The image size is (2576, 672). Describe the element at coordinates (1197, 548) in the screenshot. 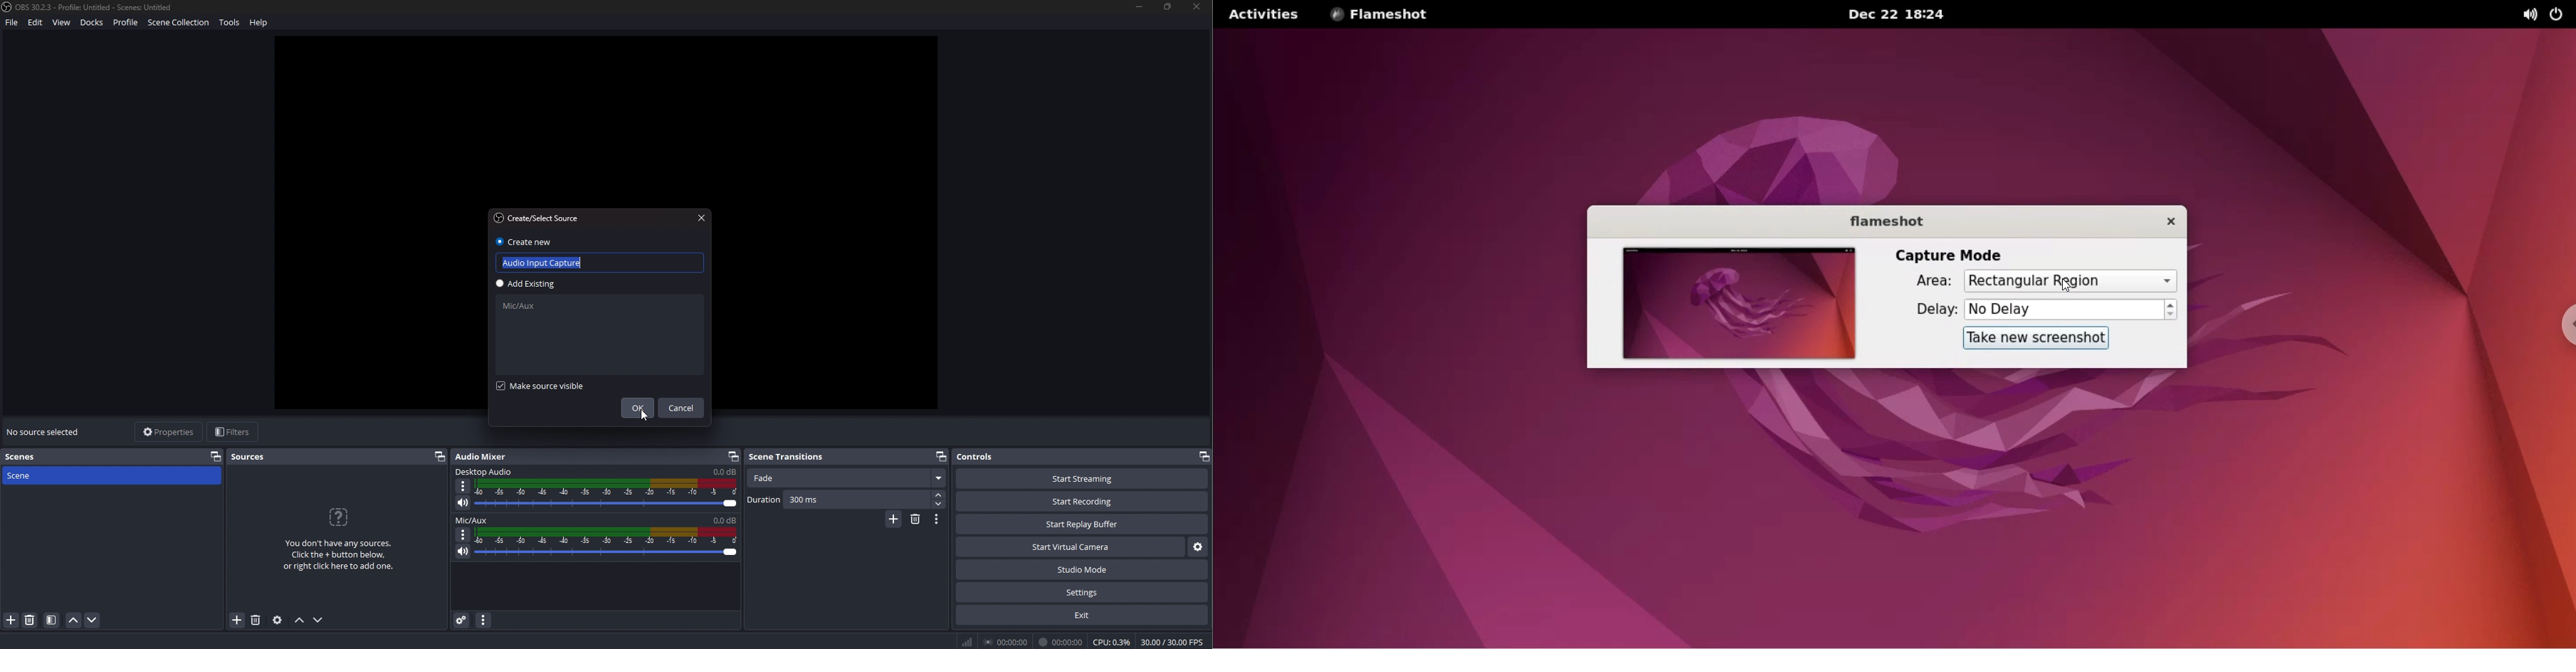

I see `settings` at that location.